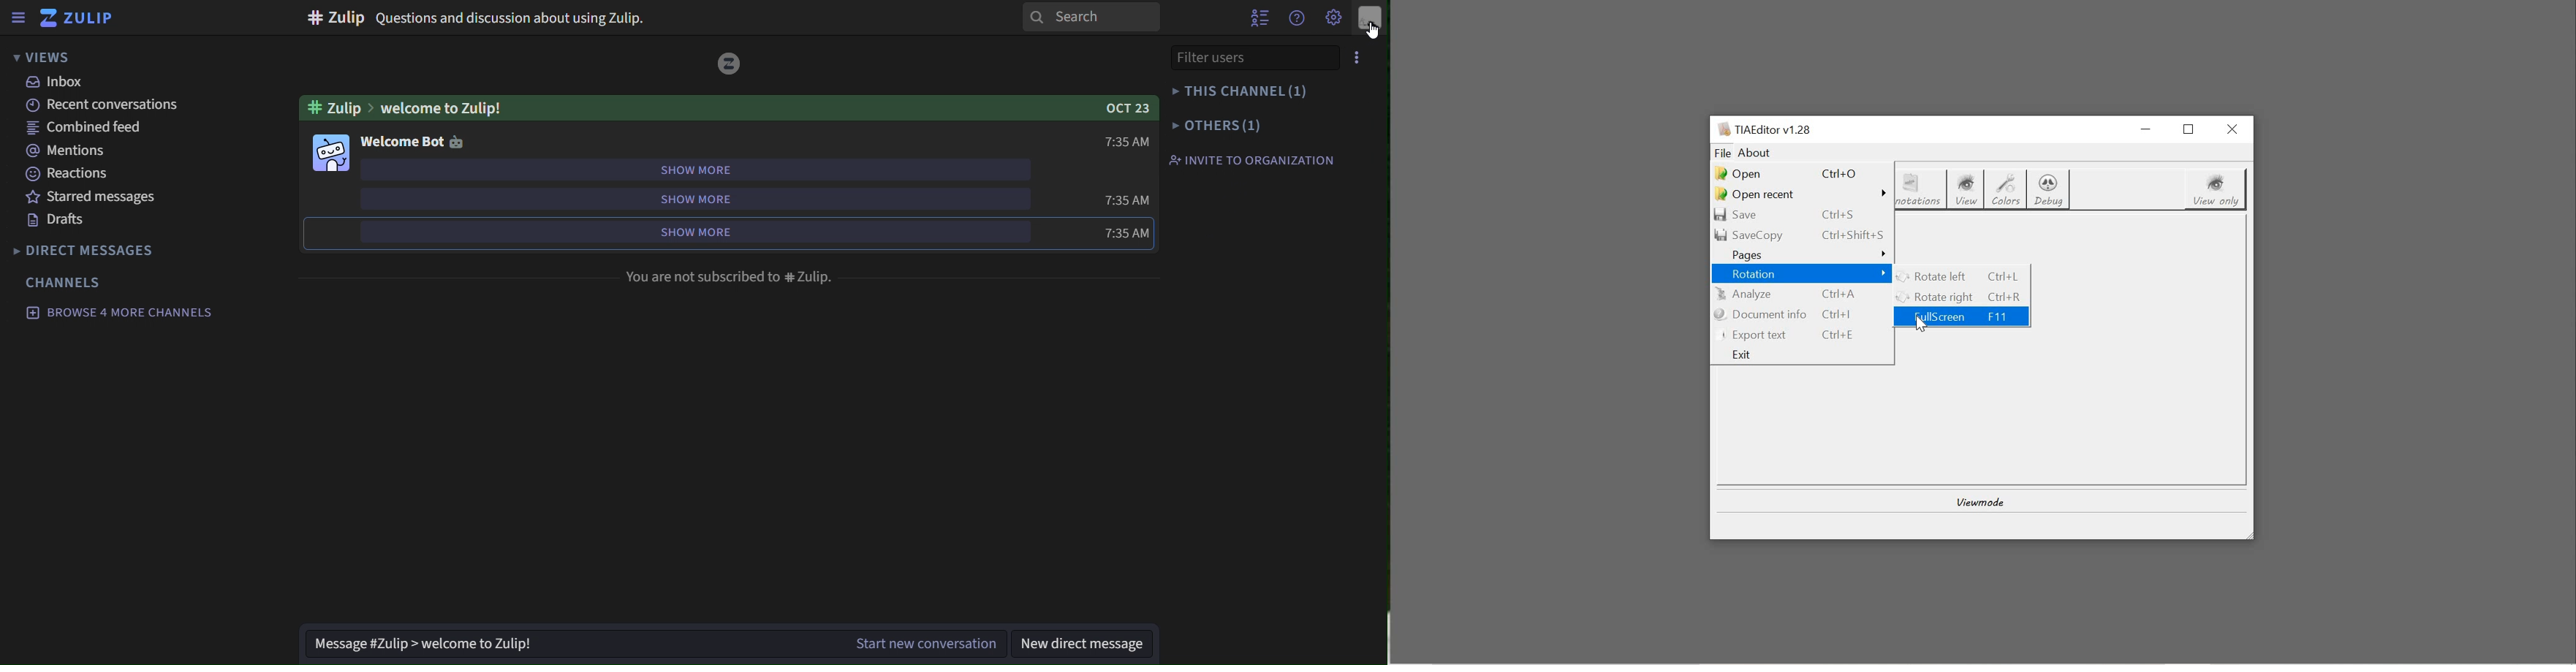 The height and width of the screenshot is (672, 2576). What do you see at coordinates (458, 140) in the screenshot?
I see `Image` at bounding box center [458, 140].